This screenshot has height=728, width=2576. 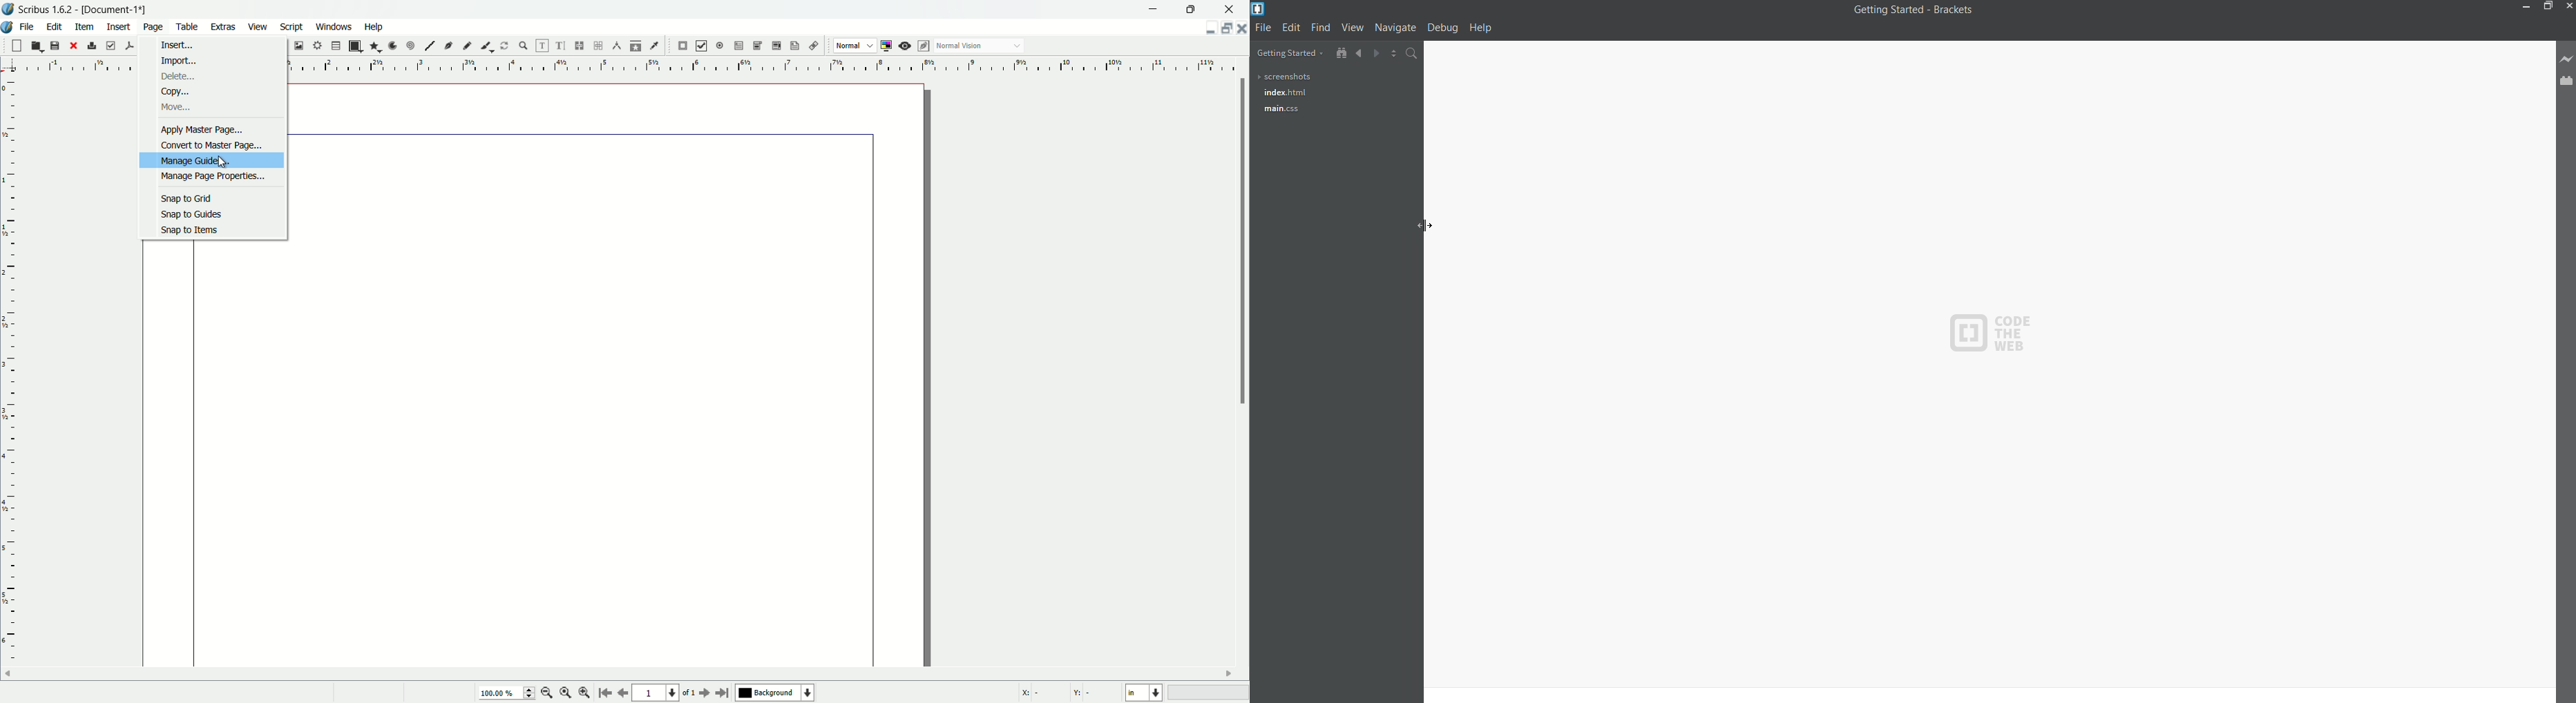 I want to click on line, so click(x=430, y=46).